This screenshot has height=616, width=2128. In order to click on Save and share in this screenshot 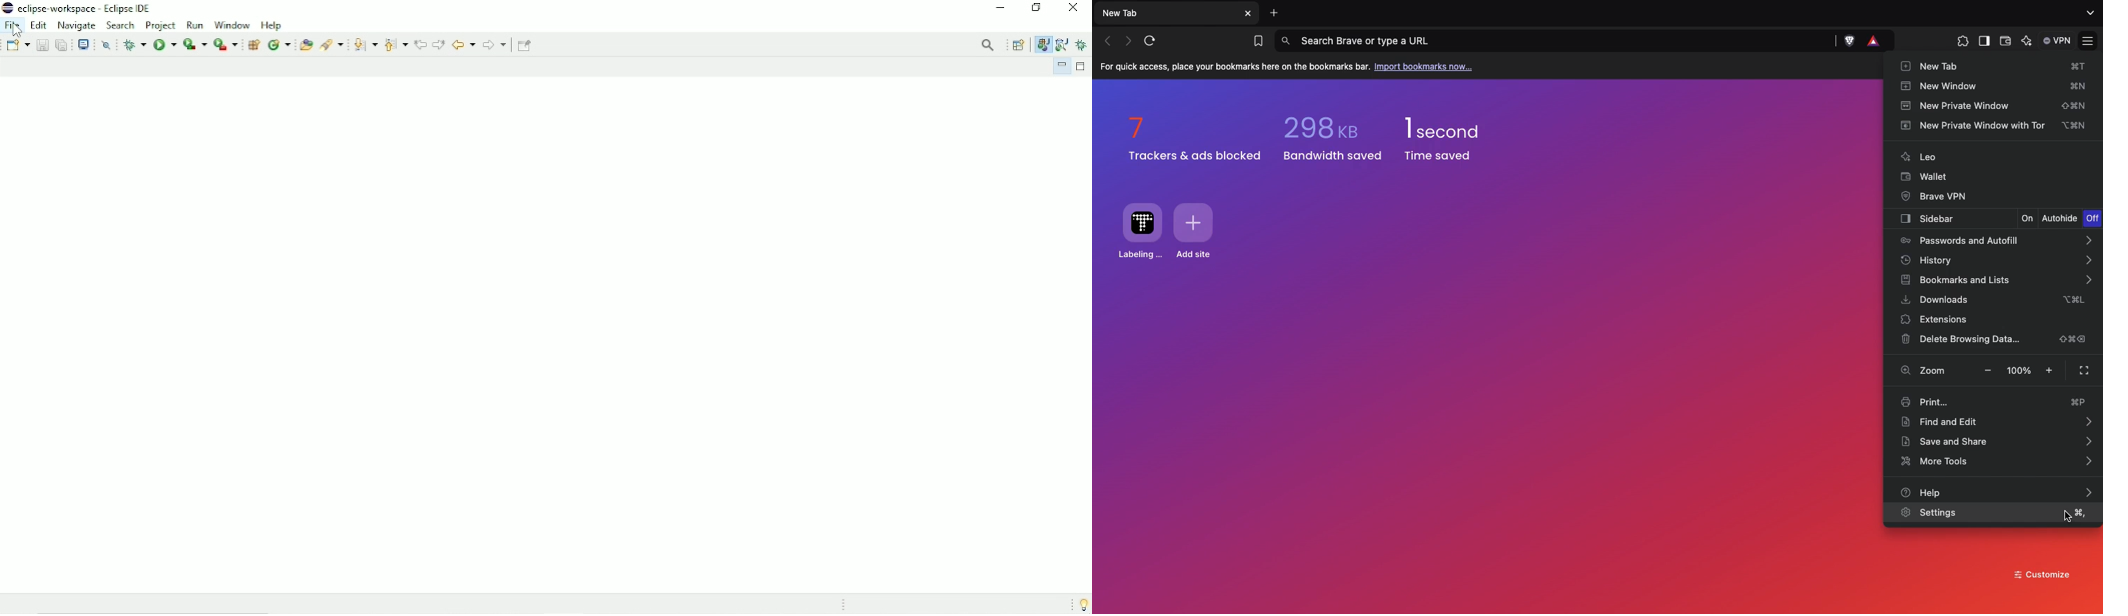, I will do `click(1993, 440)`.